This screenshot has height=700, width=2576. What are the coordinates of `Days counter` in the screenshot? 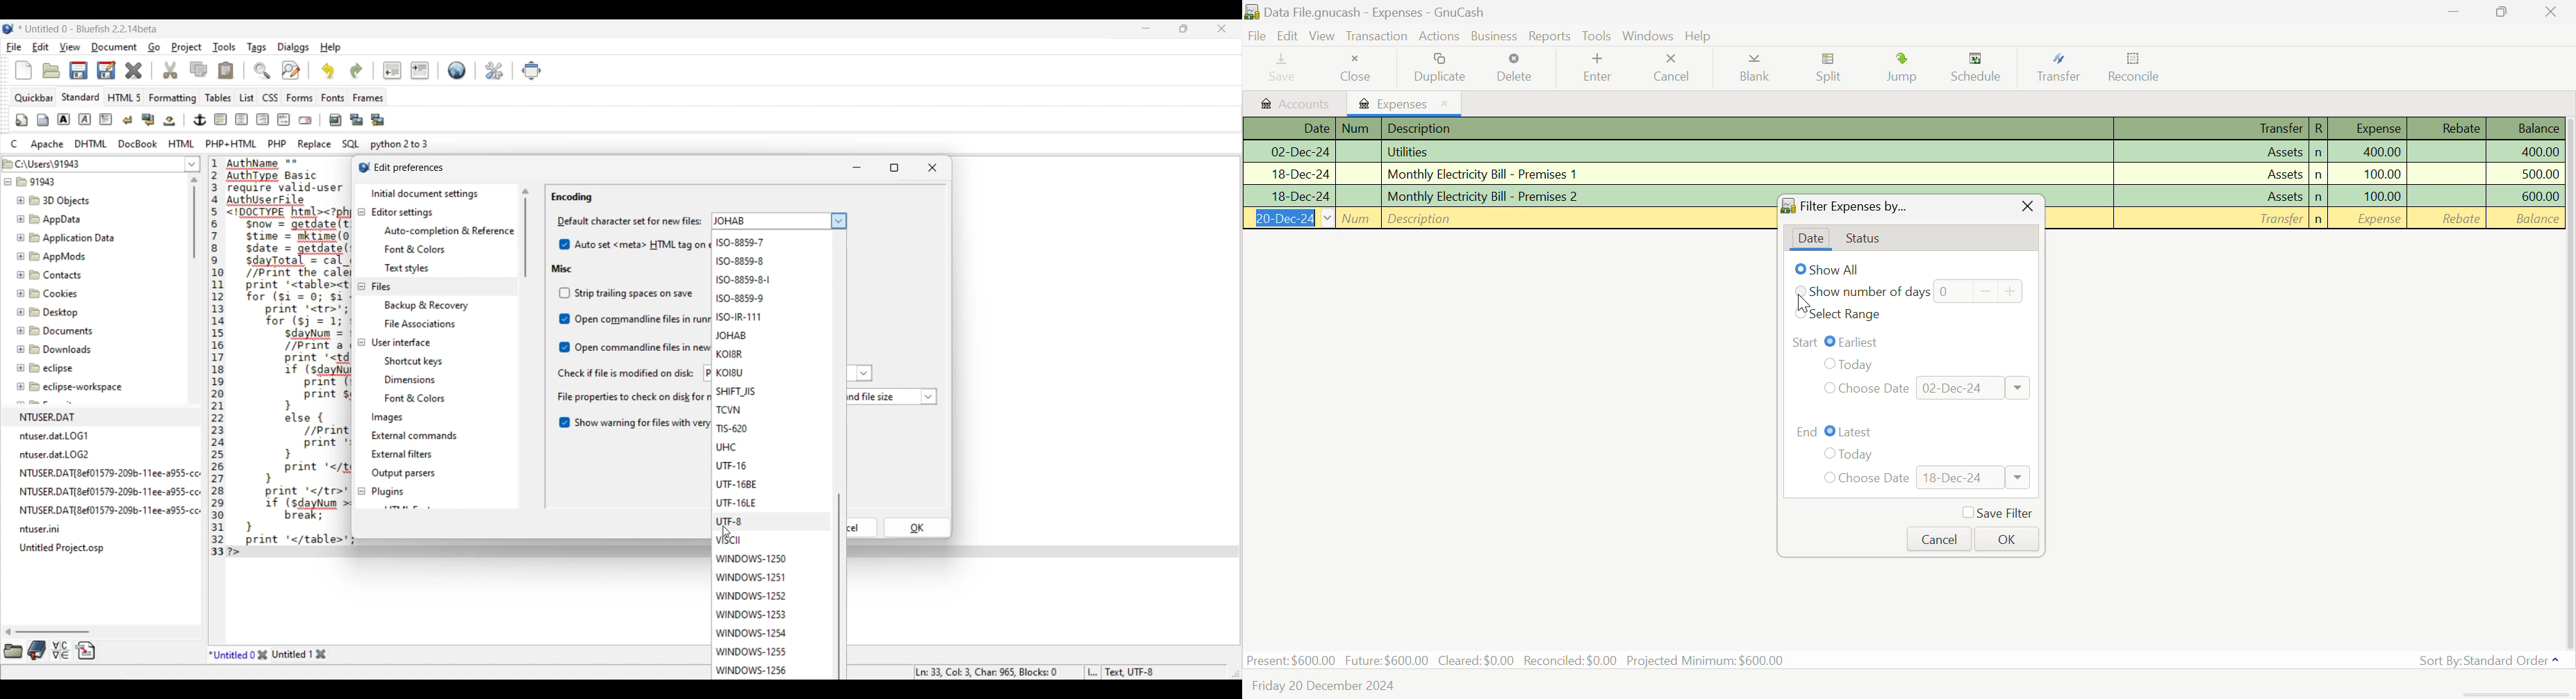 It's located at (1983, 293).